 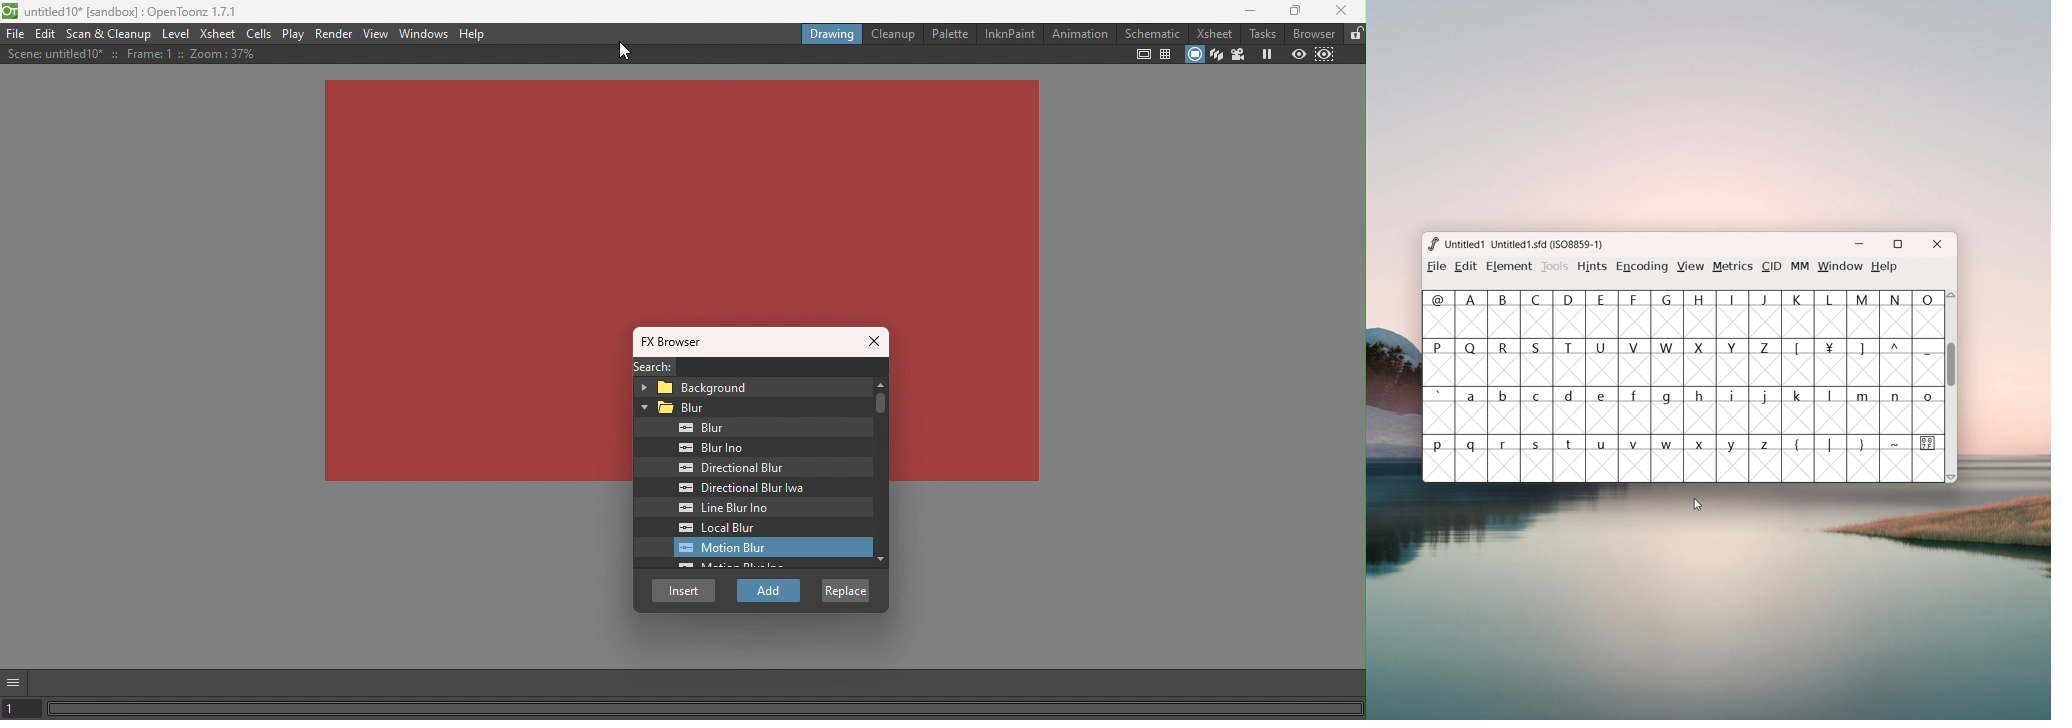 What do you see at coordinates (1603, 459) in the screenshot?
I see `u` at bounding box center [1603, 459].